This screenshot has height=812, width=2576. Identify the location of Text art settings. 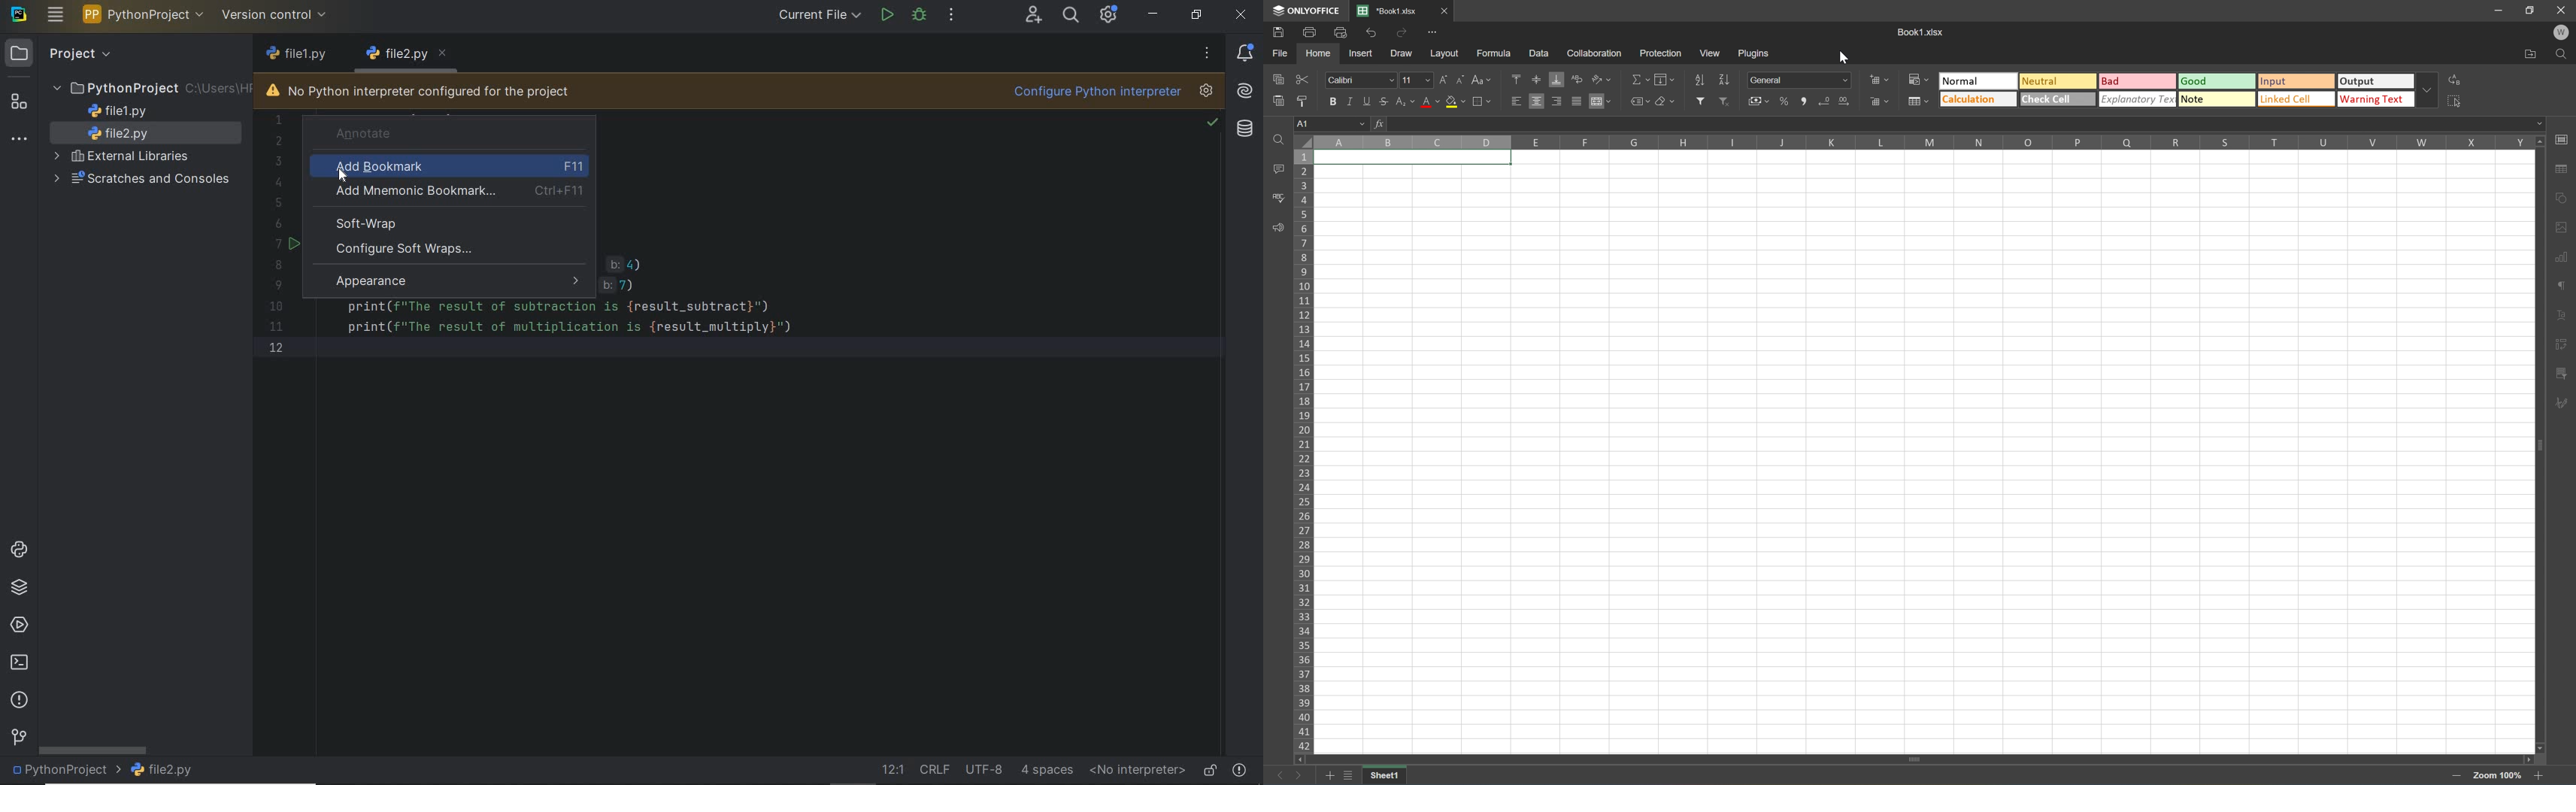
(2561, 316).